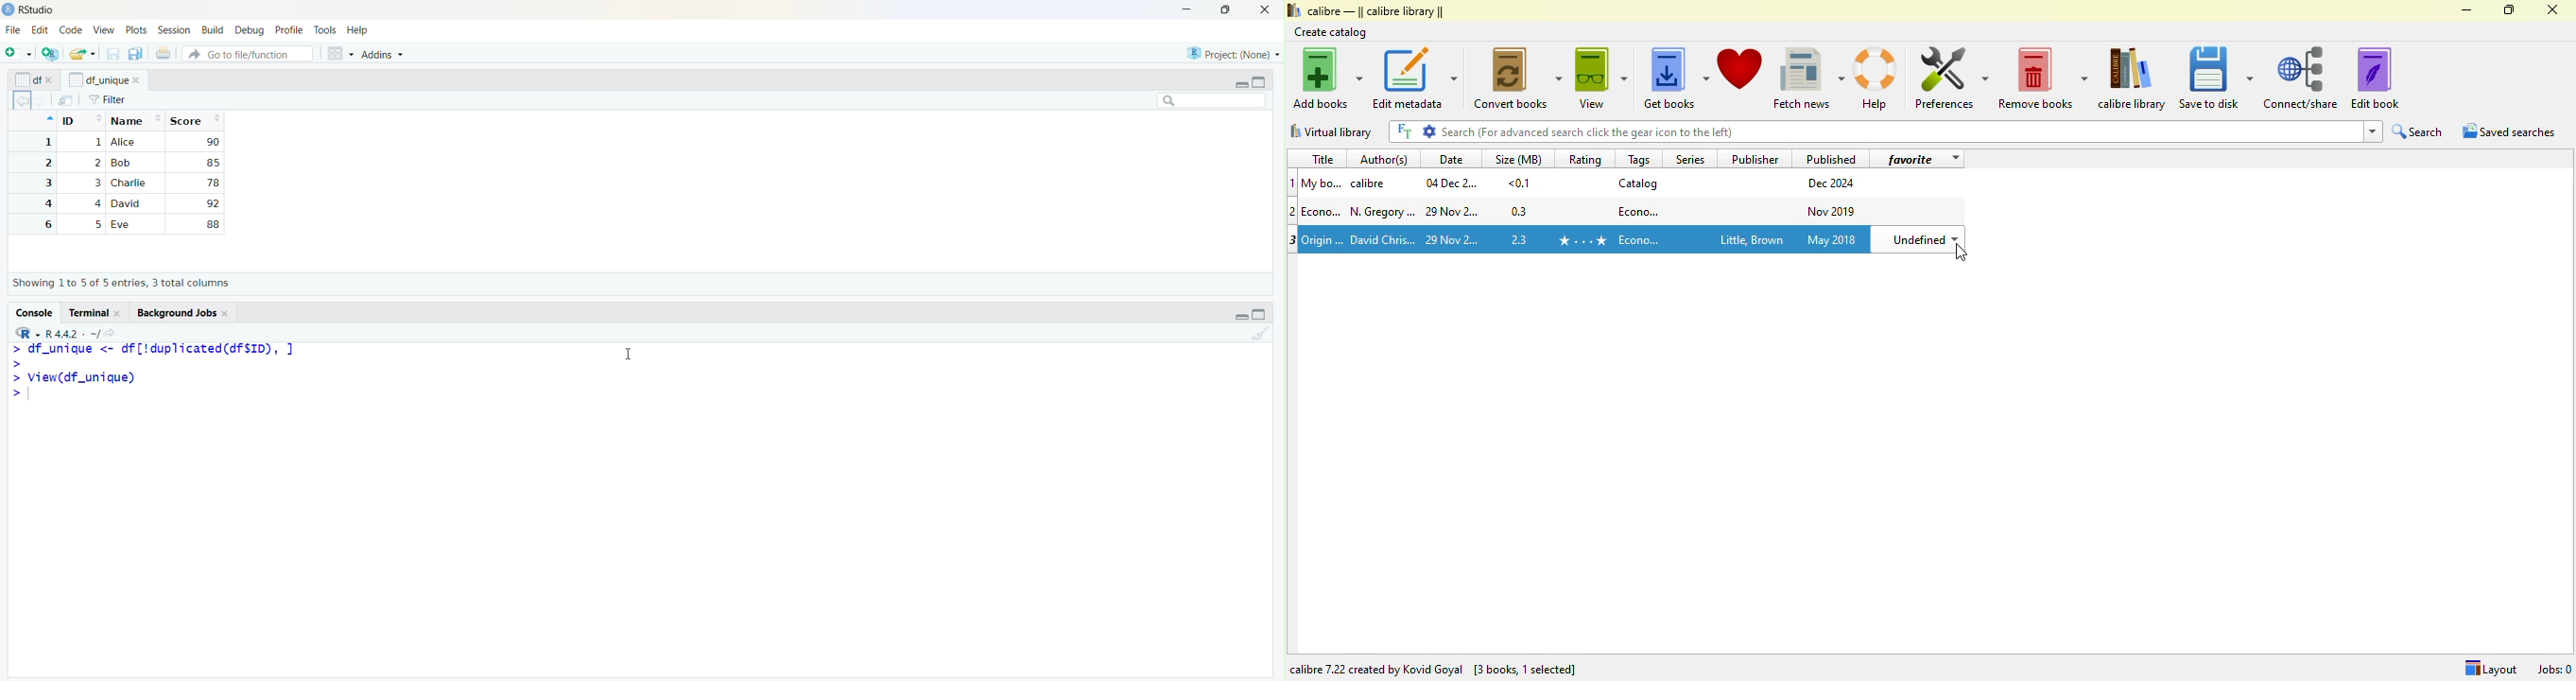 This screenshot has width=2576, height=700. I want to click on publisher, so click(1756, 158).